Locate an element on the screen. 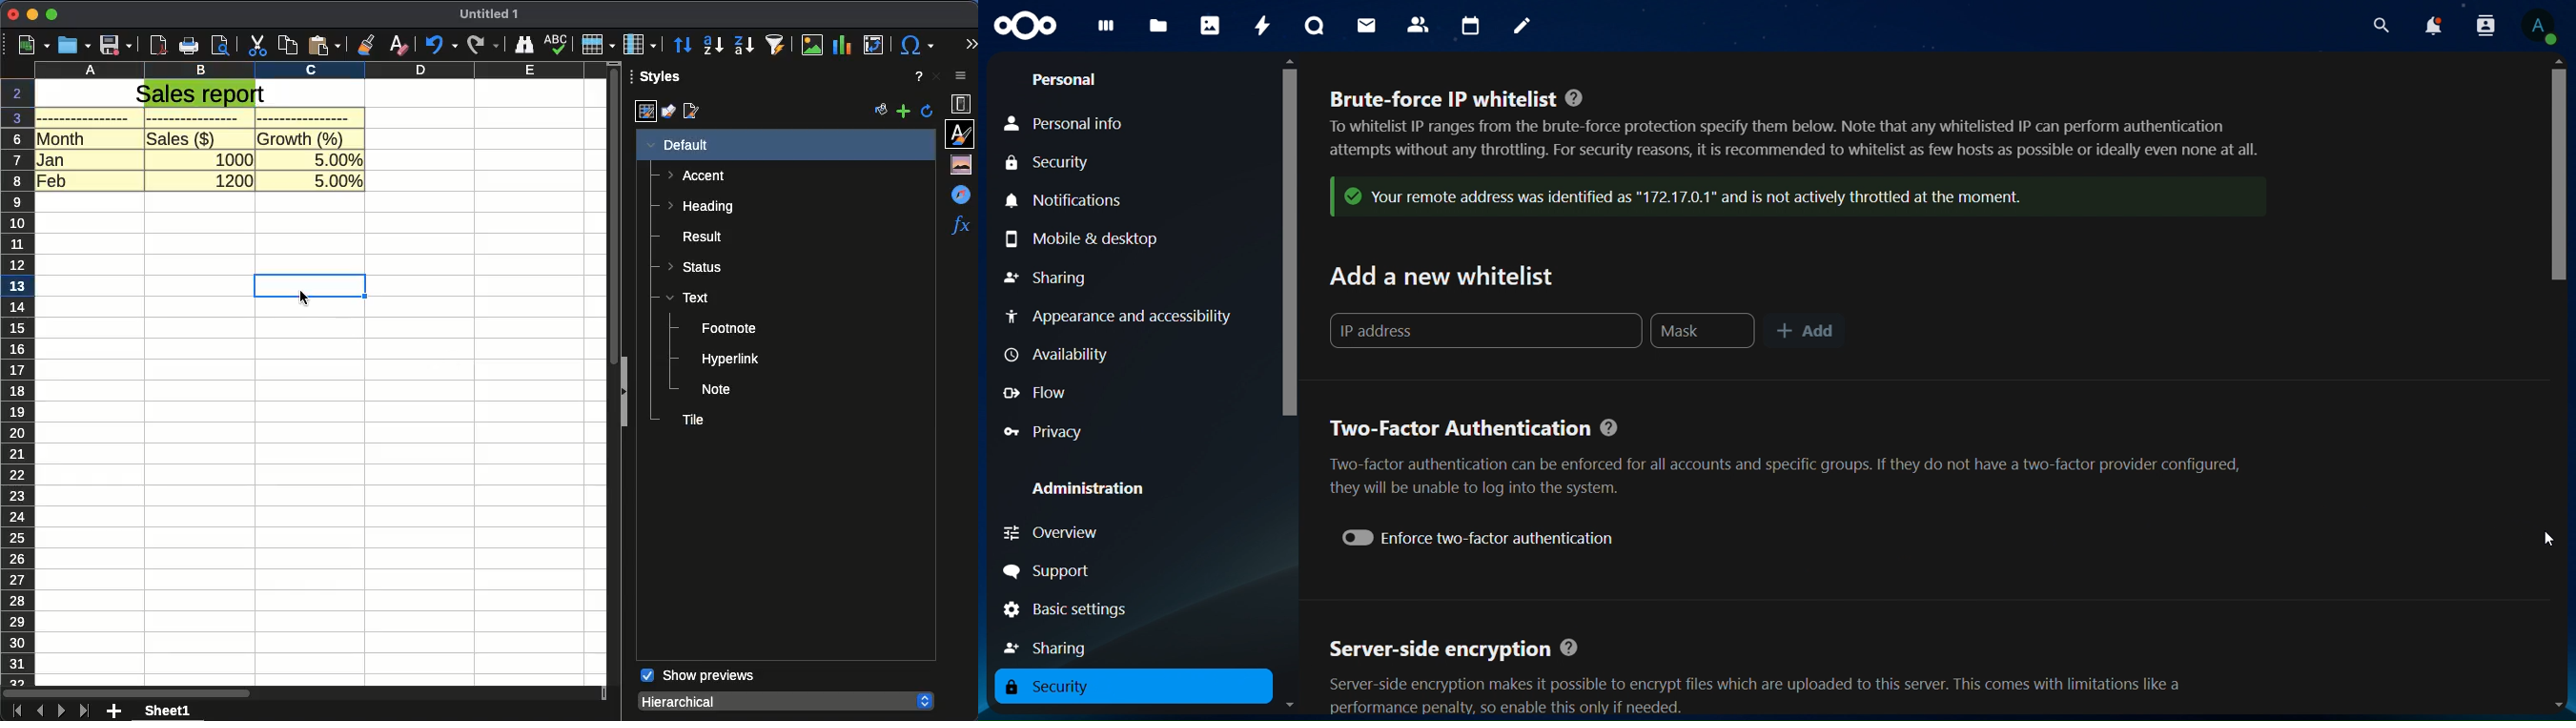  add a new whitelist is located at coordinates (1448, 276).